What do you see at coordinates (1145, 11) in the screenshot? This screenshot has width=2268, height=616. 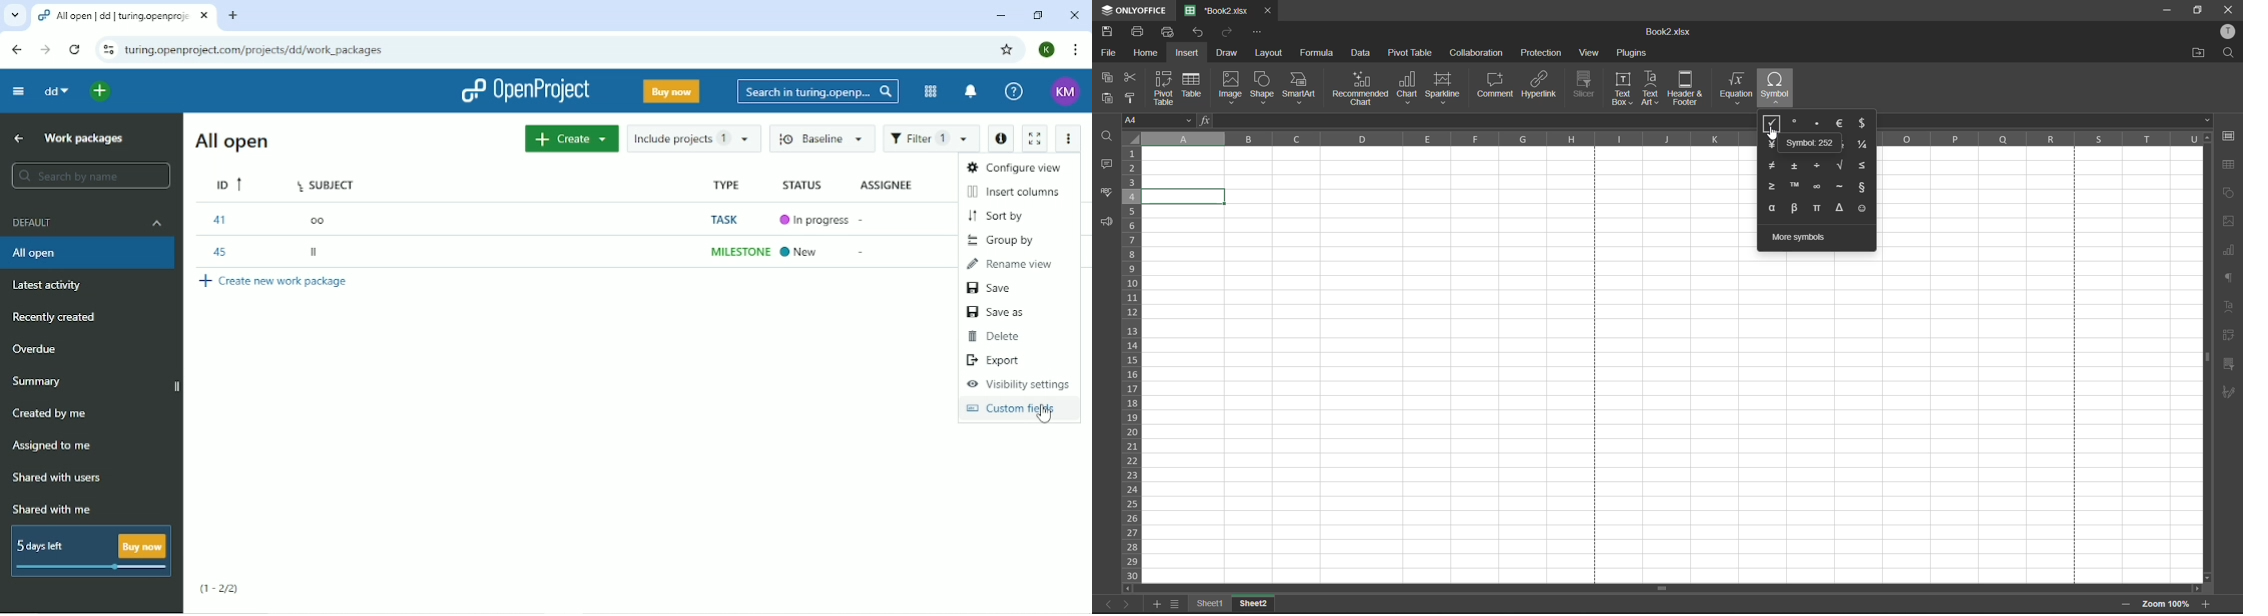 I see `ONLYOFFICE` at bounding box center [1145, 11].